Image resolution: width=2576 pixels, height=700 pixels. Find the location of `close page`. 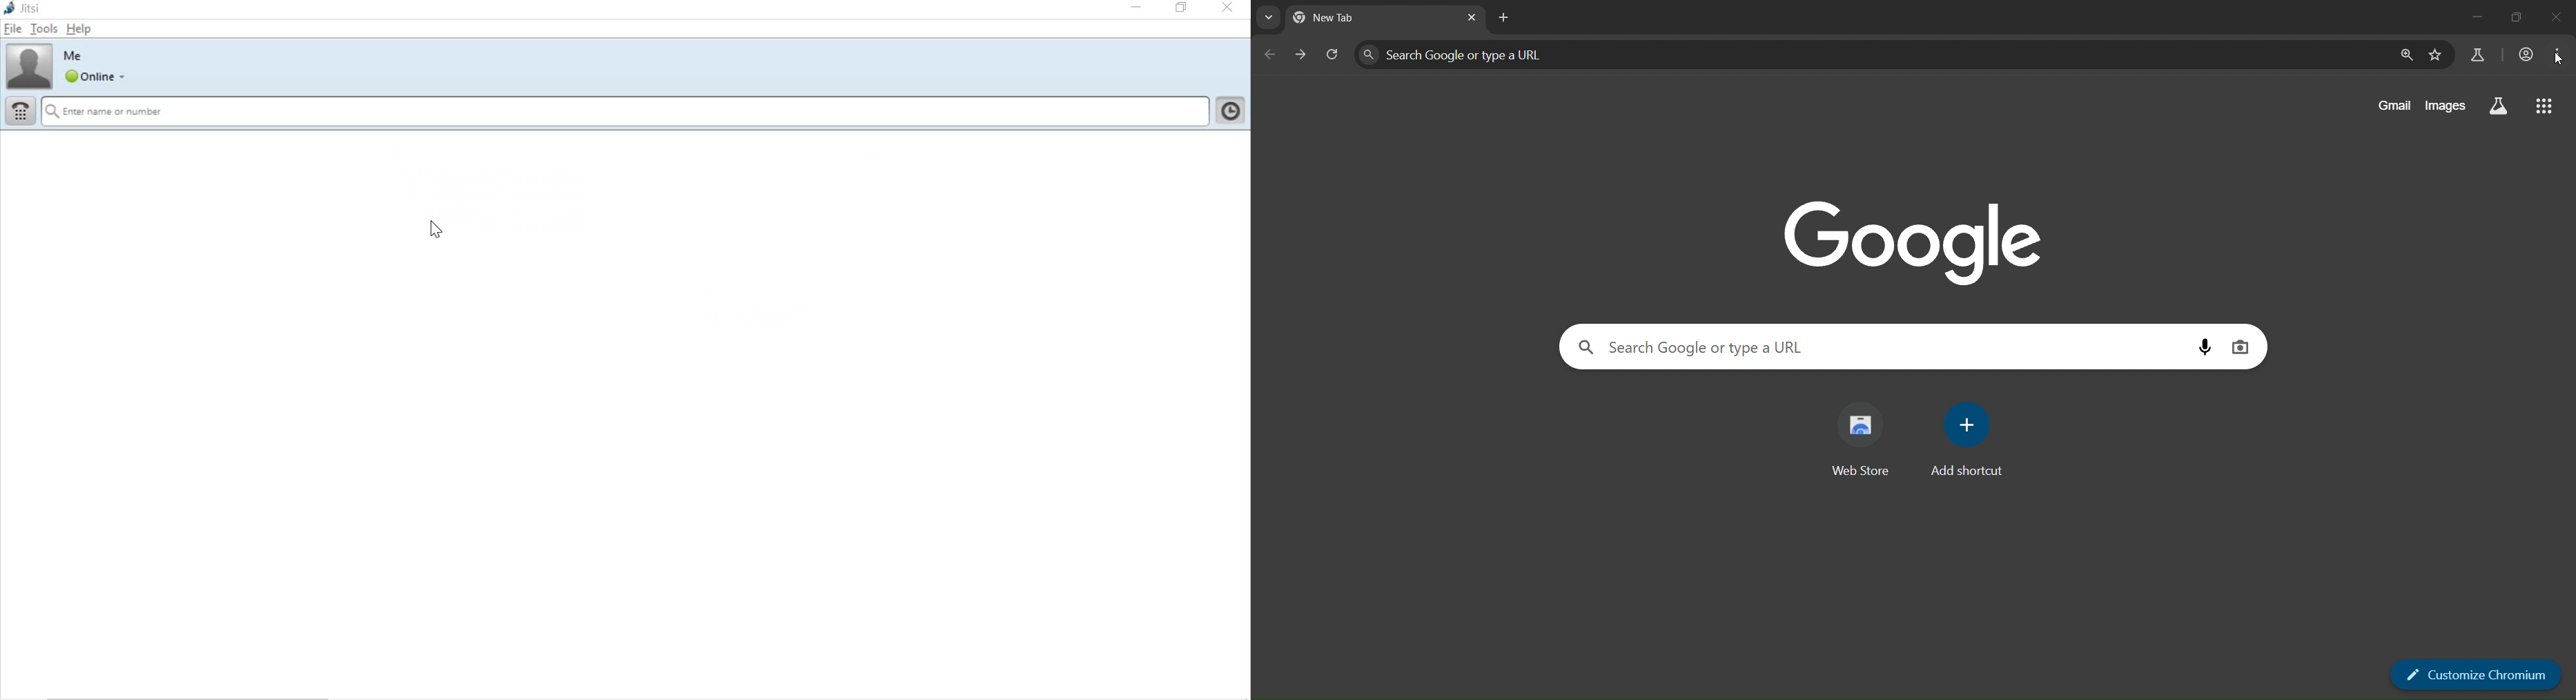

close page is located at coordinates (1471, 19).